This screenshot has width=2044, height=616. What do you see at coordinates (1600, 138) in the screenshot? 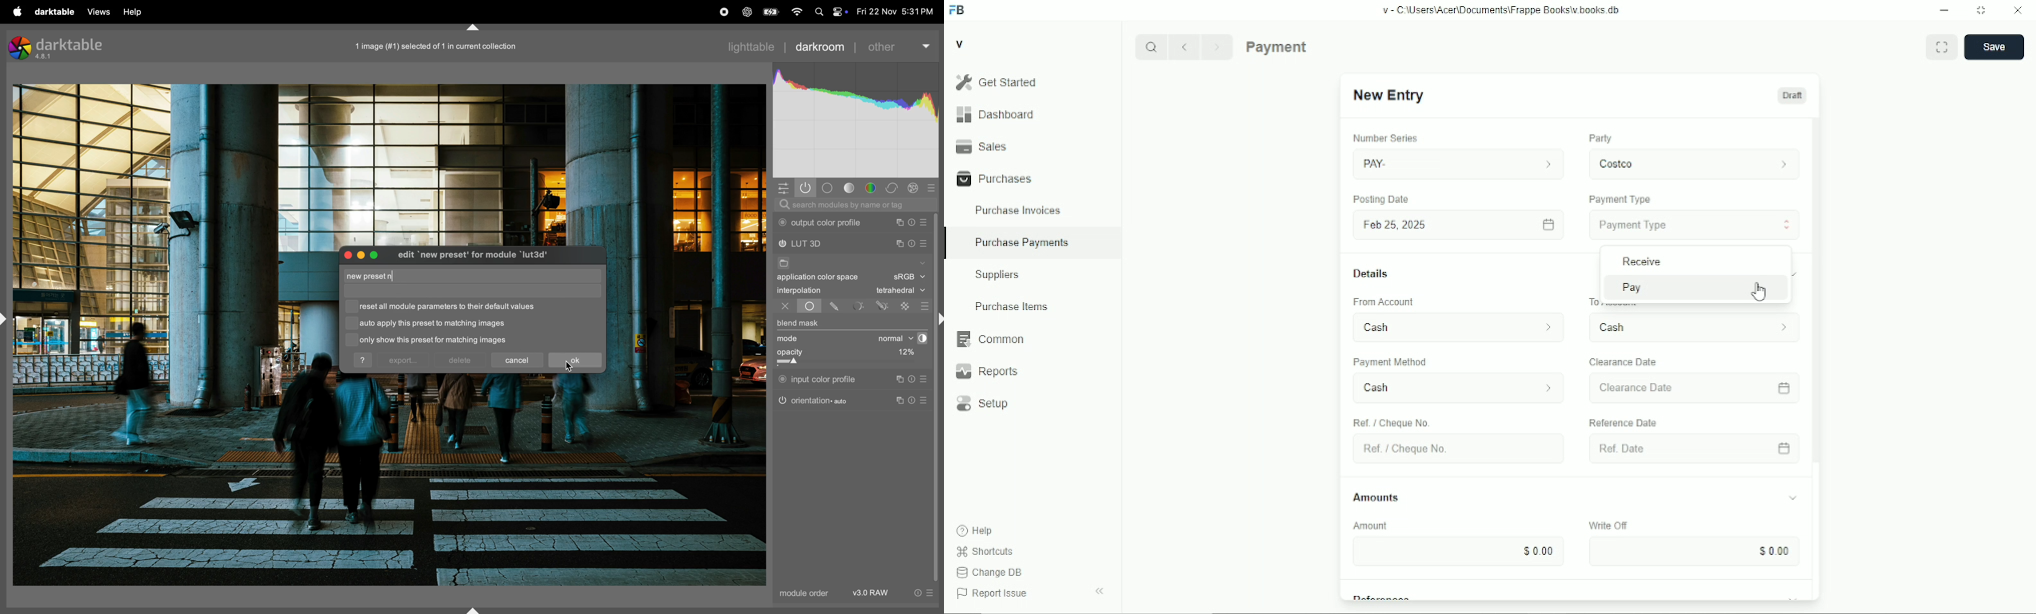
I see `Party` at bounding box center [1600, 138].